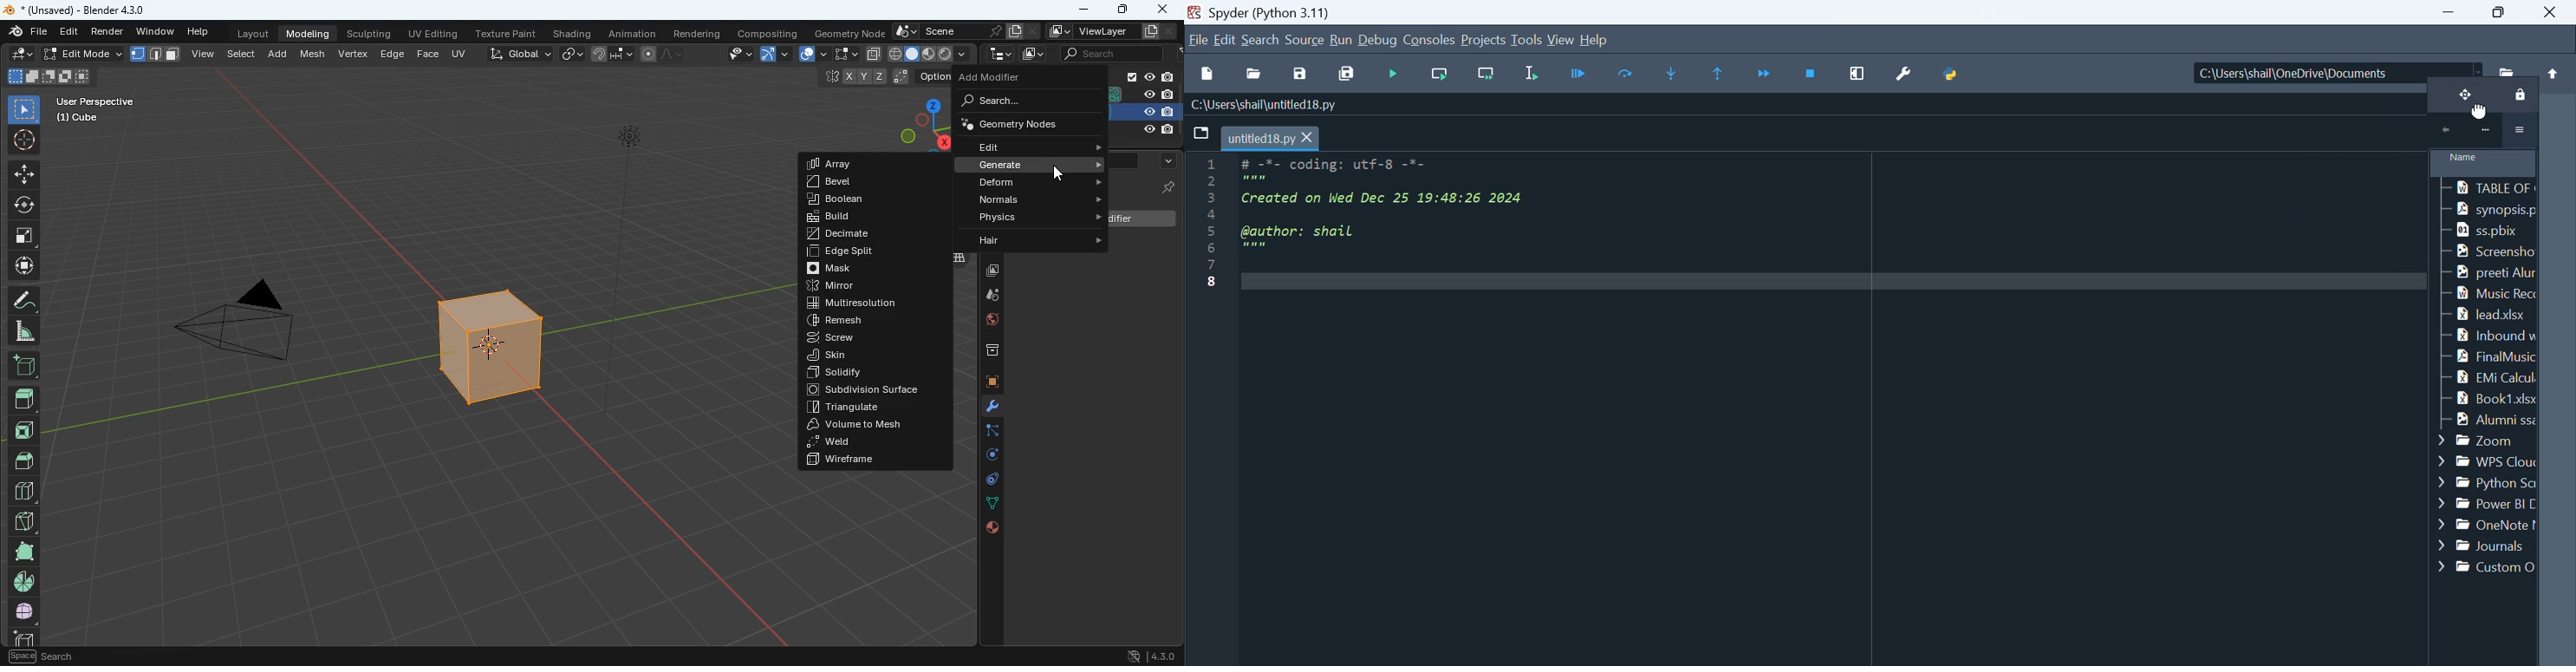 The height and width of the screenshot is (672, 2576). What do you see at coordinates (2491, 334) in the screenshot?
I see `Inbound w..` at bounding box center [2491, 334].